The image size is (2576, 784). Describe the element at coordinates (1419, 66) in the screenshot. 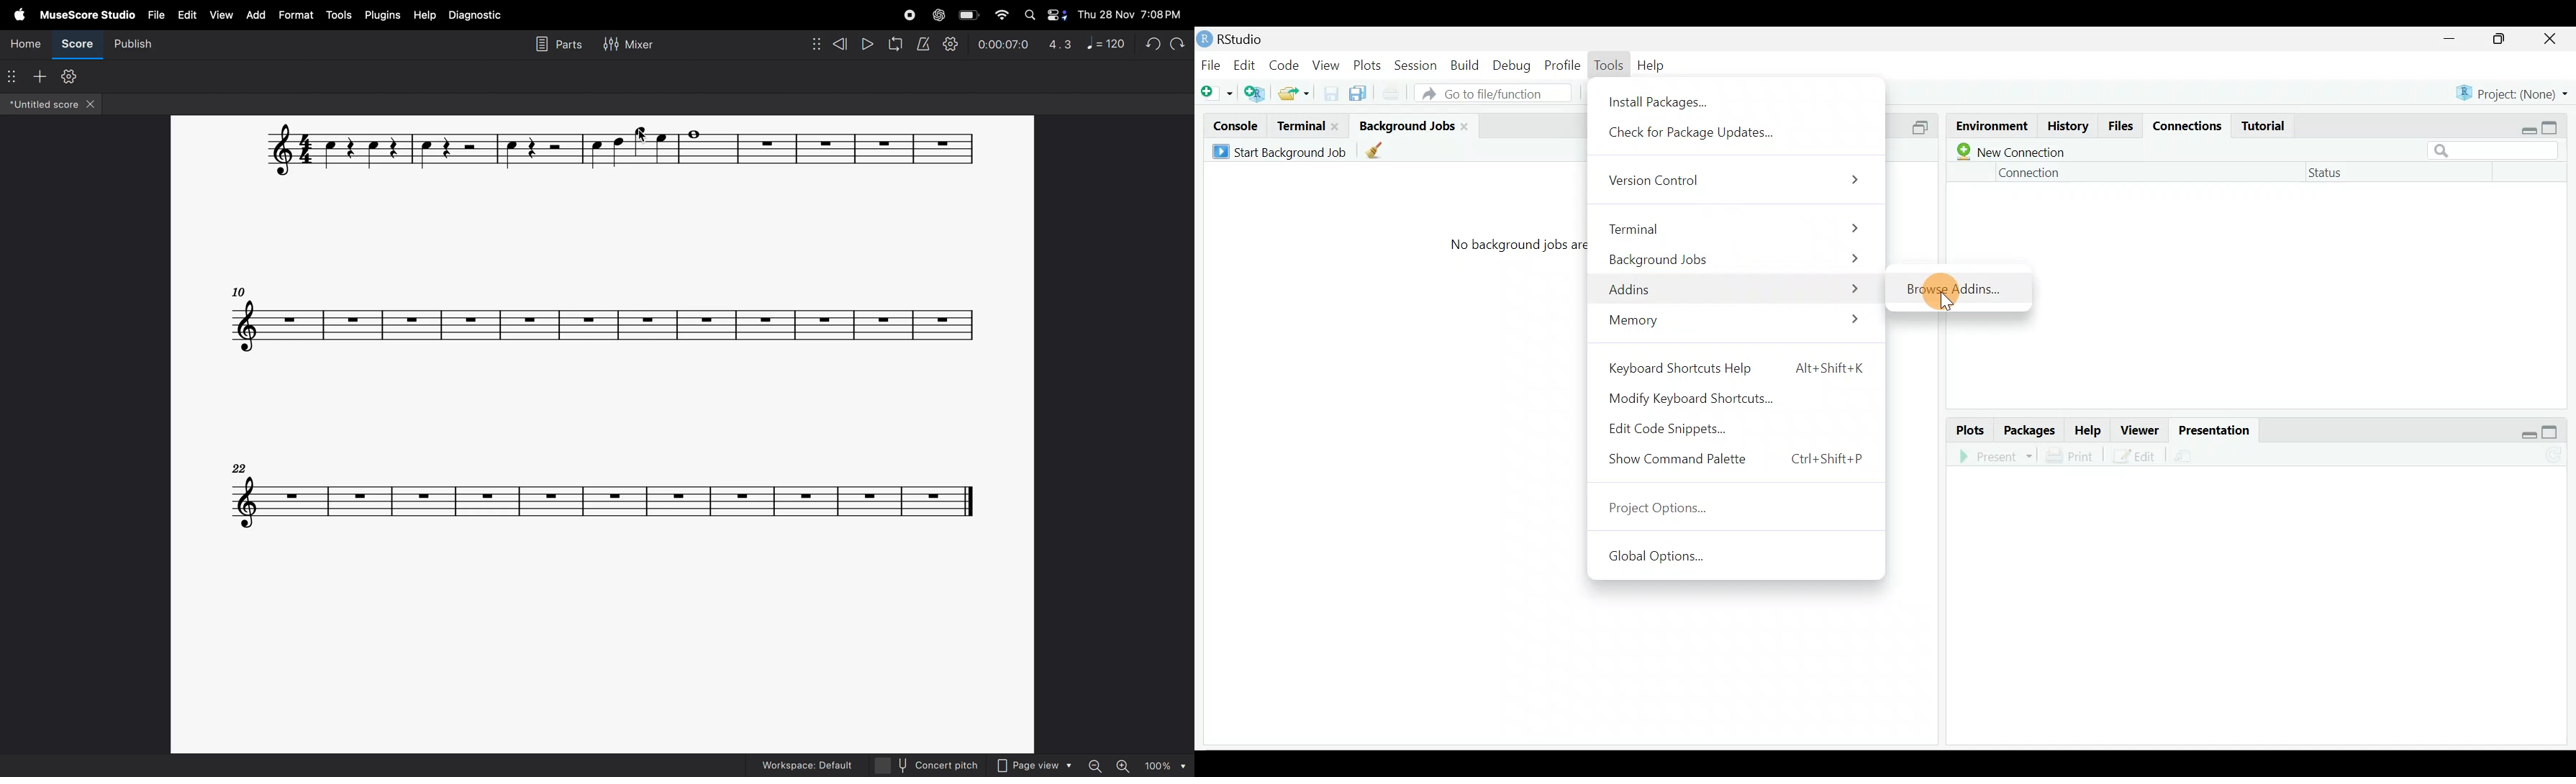

I see `Session` at that location.